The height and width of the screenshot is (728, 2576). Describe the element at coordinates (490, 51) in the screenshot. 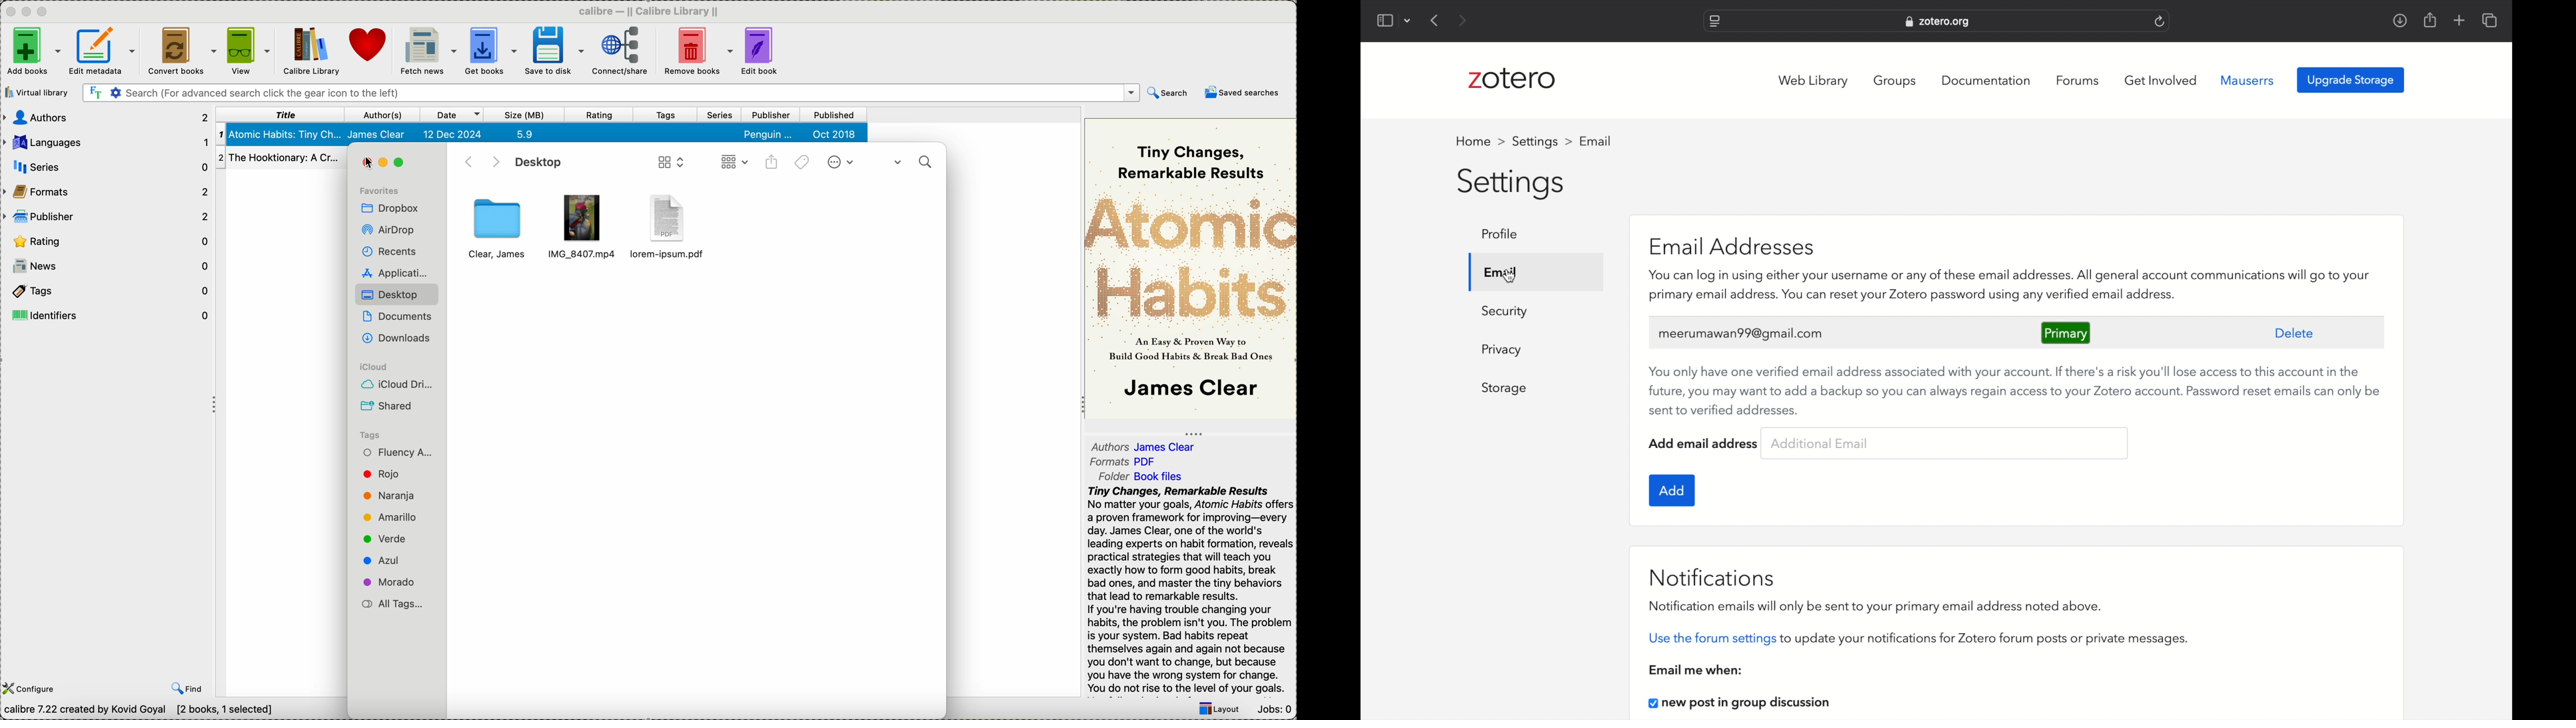

I see `get books` at that location.